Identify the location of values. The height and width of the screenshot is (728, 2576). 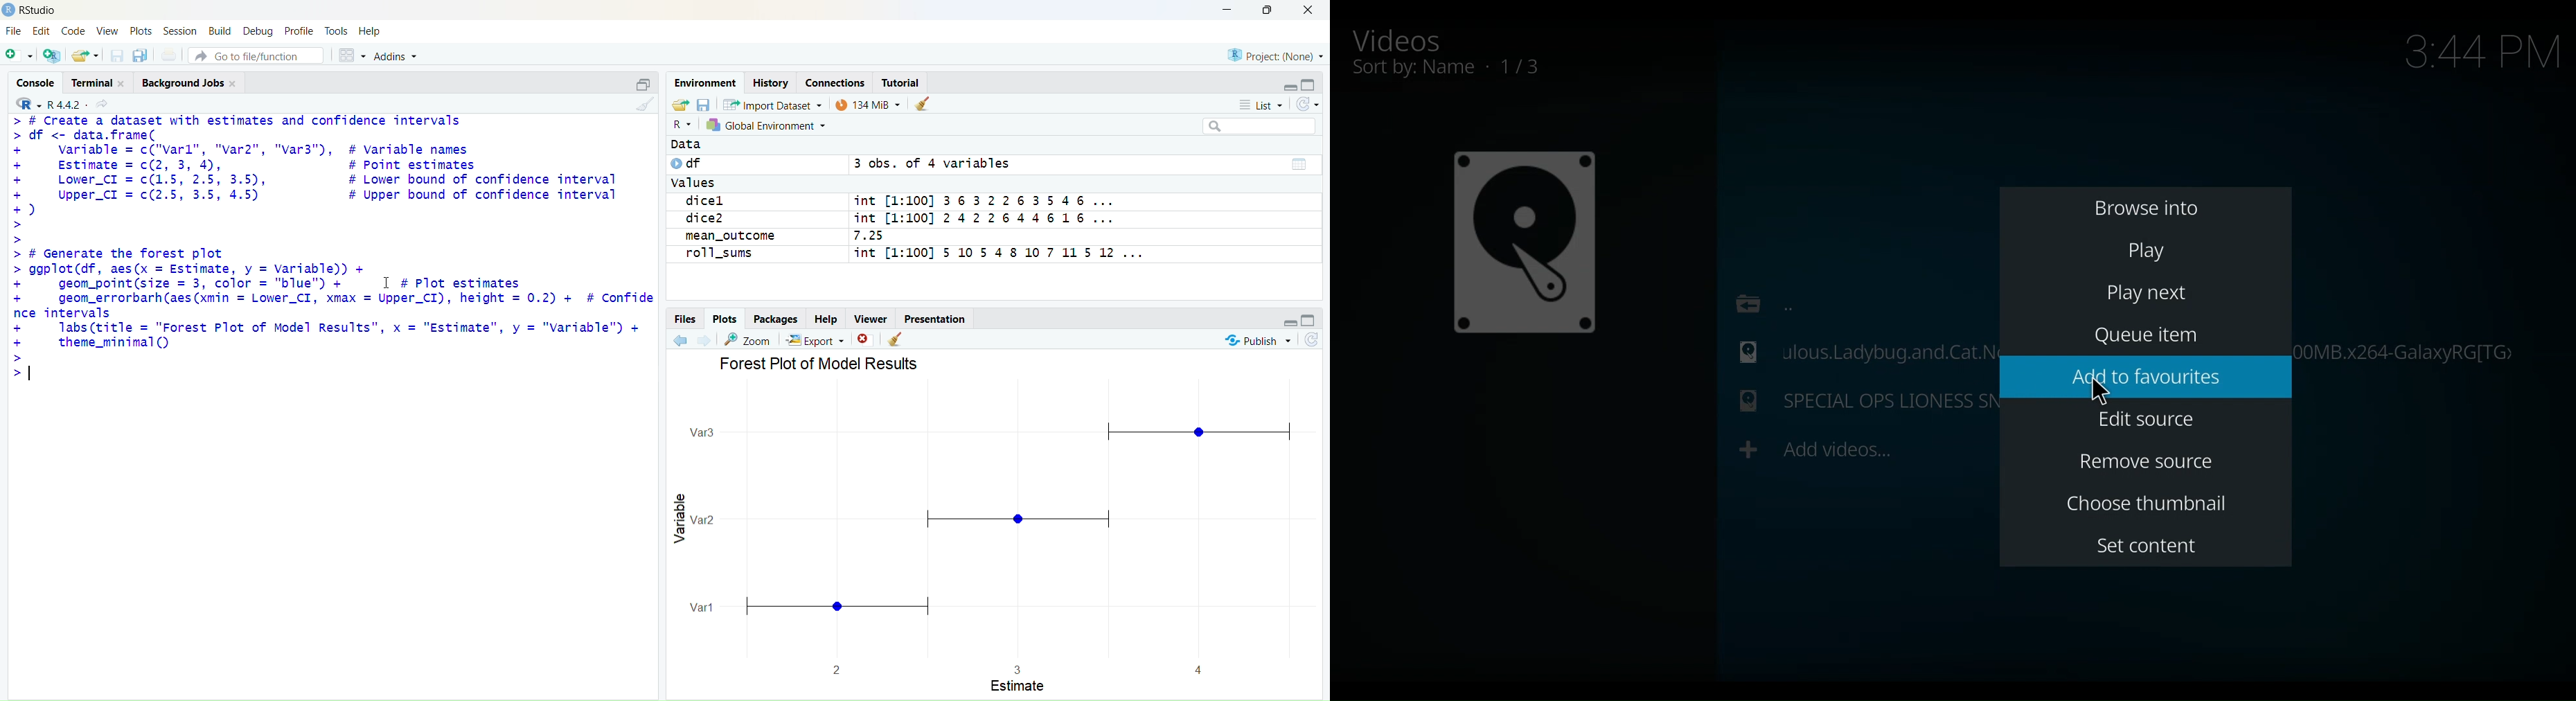
(697, 184).